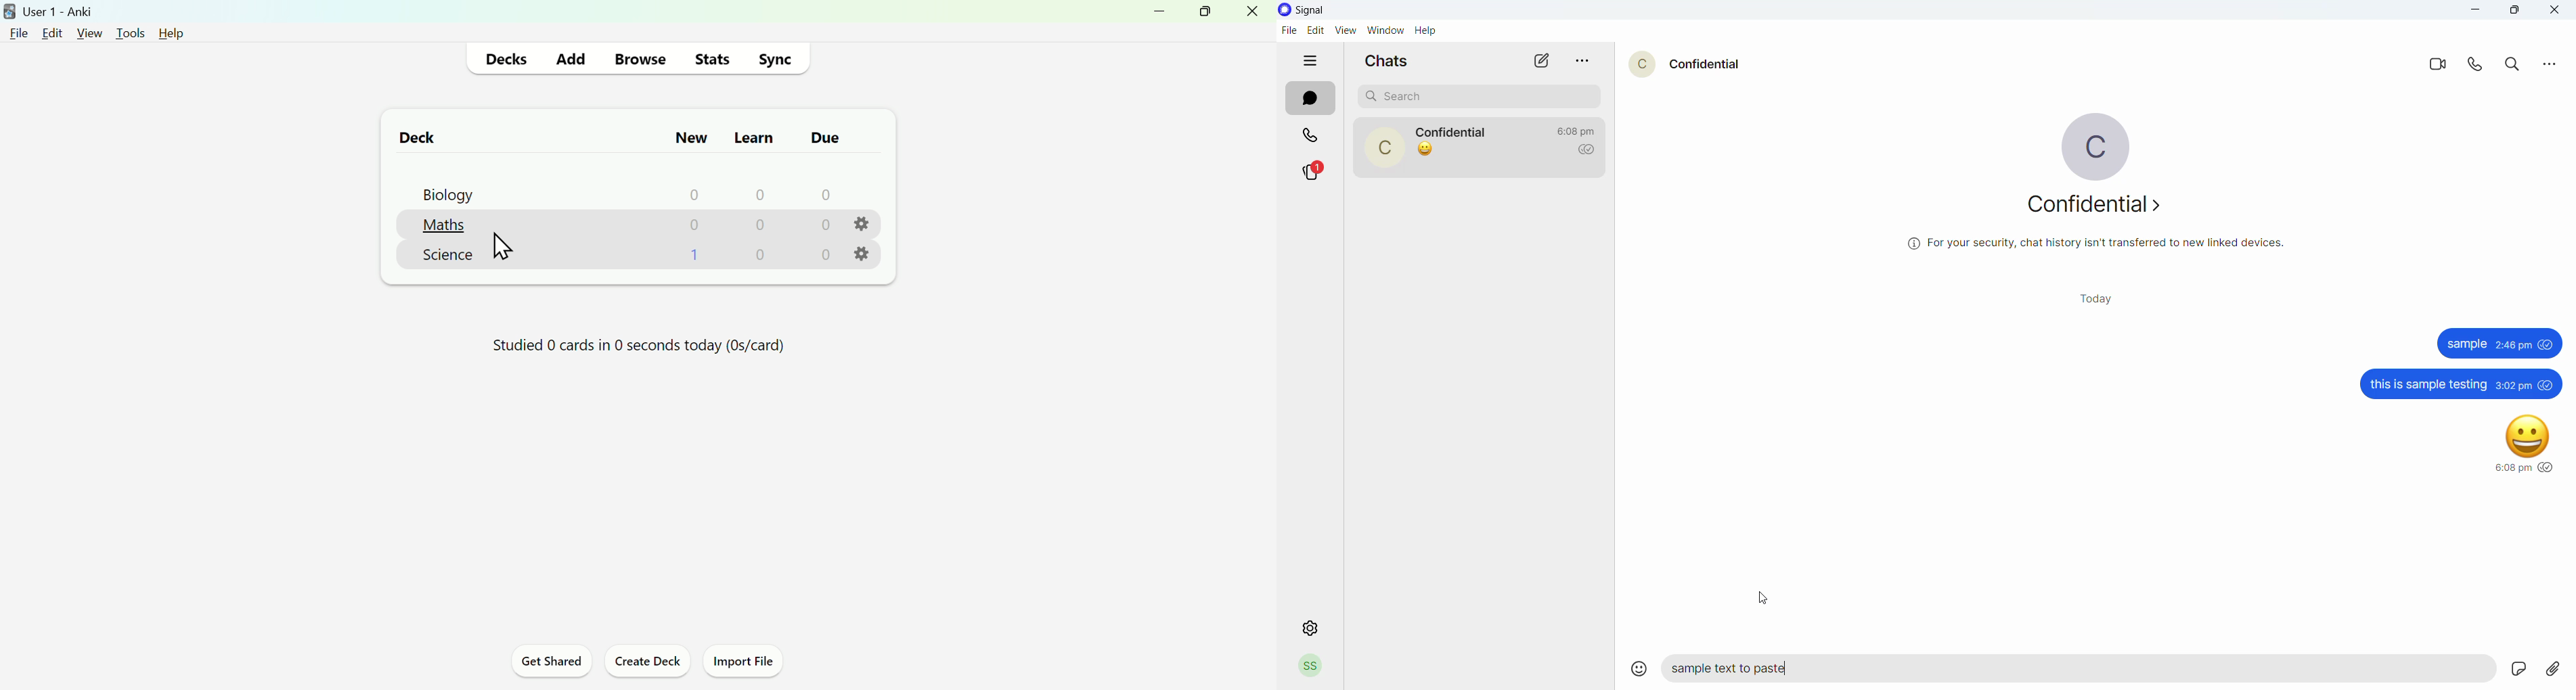  Describe the element at coordinates (631, 350) in the screenshot. I see `Progress` at that location.